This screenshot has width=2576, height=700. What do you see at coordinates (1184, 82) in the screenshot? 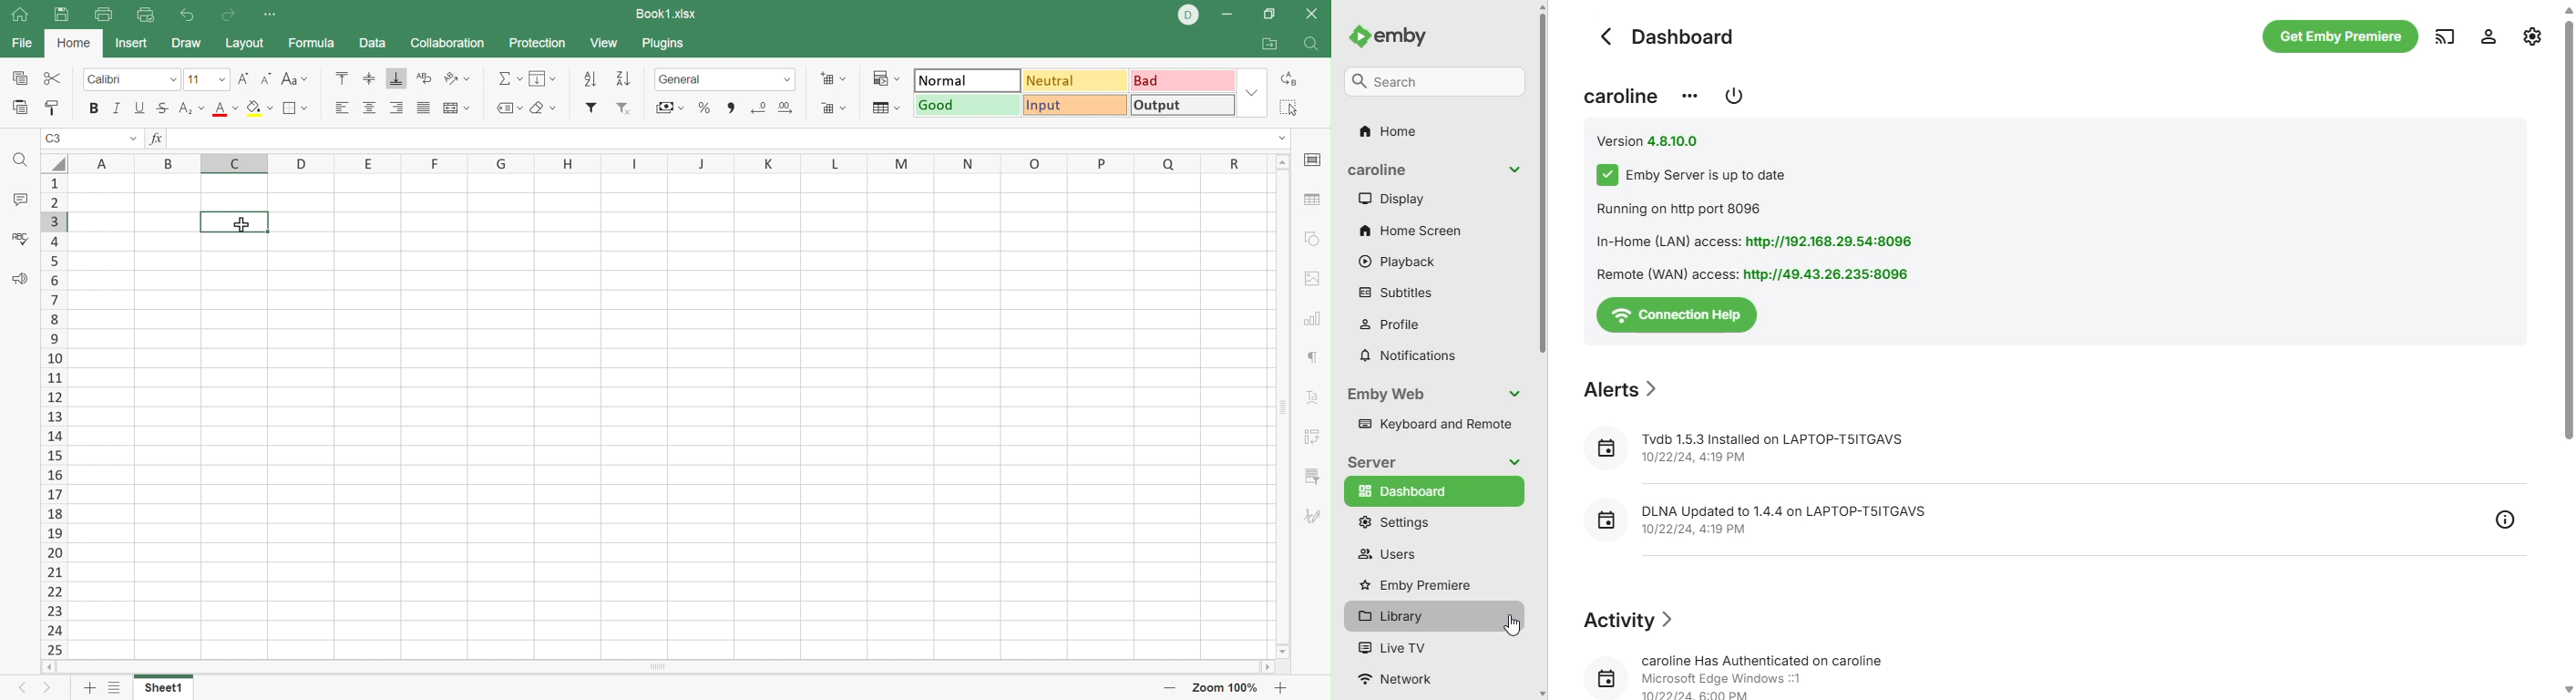
I see `Bad` at bounding box center [1184, 82].